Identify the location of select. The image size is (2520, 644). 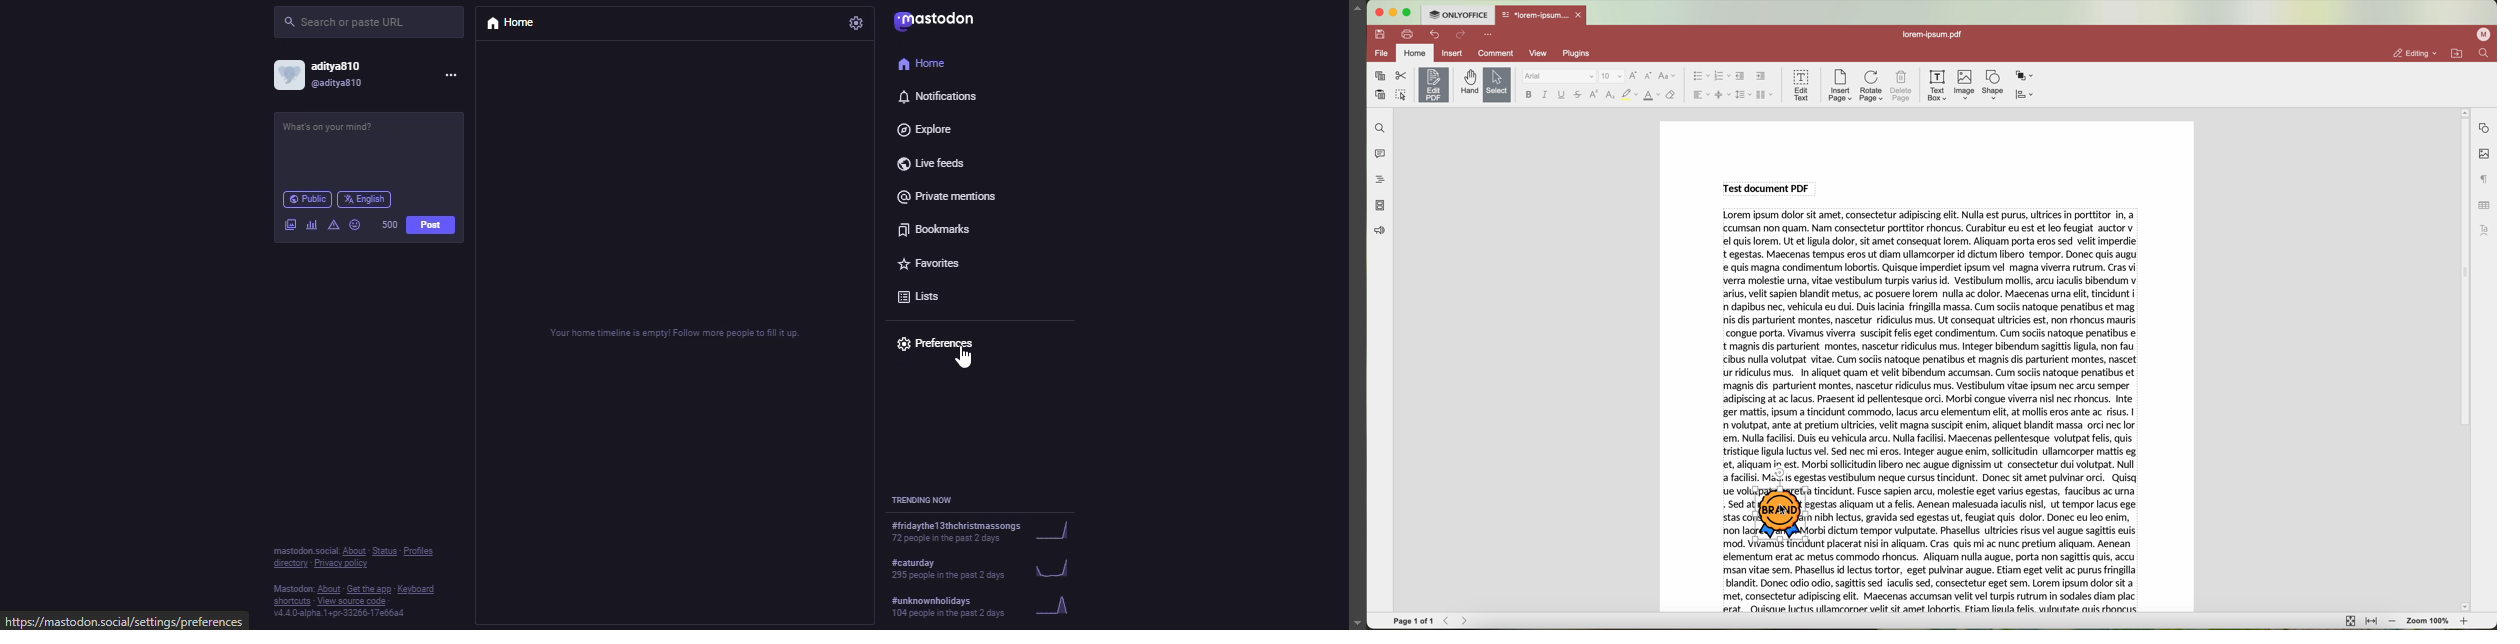
(1497, 86).